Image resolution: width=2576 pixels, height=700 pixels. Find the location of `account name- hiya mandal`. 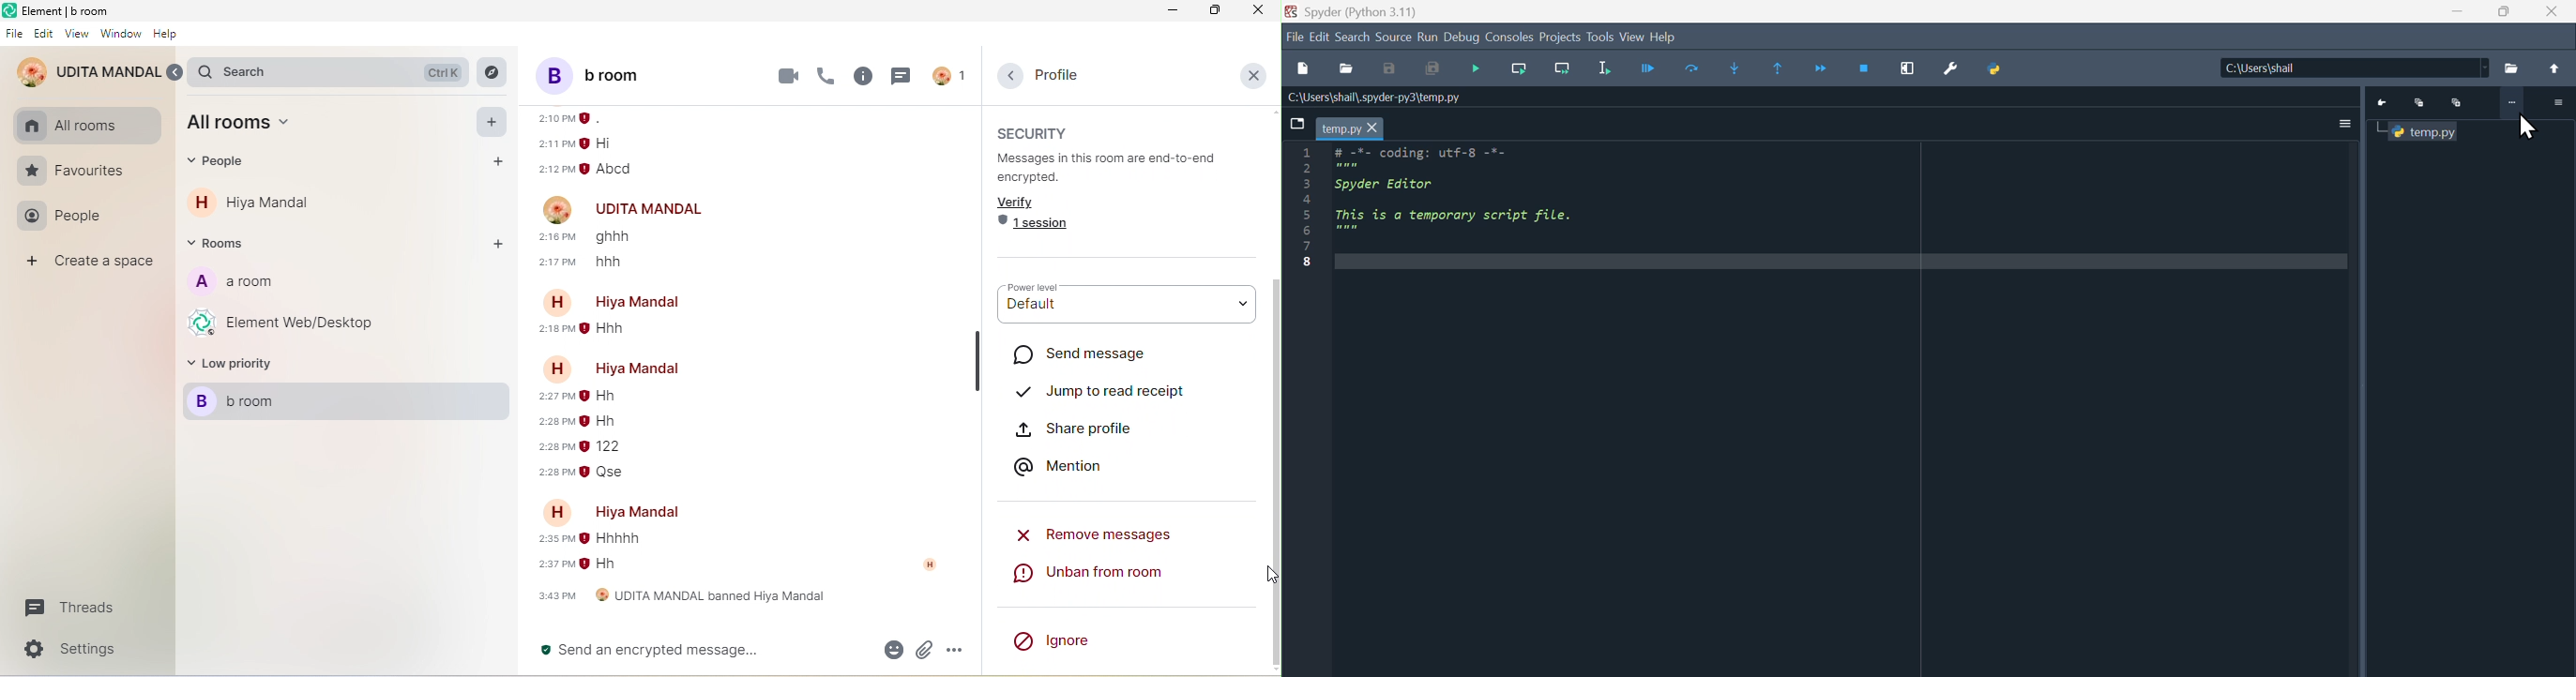

account name- hiya mandal is located at coordinates (609, 368).